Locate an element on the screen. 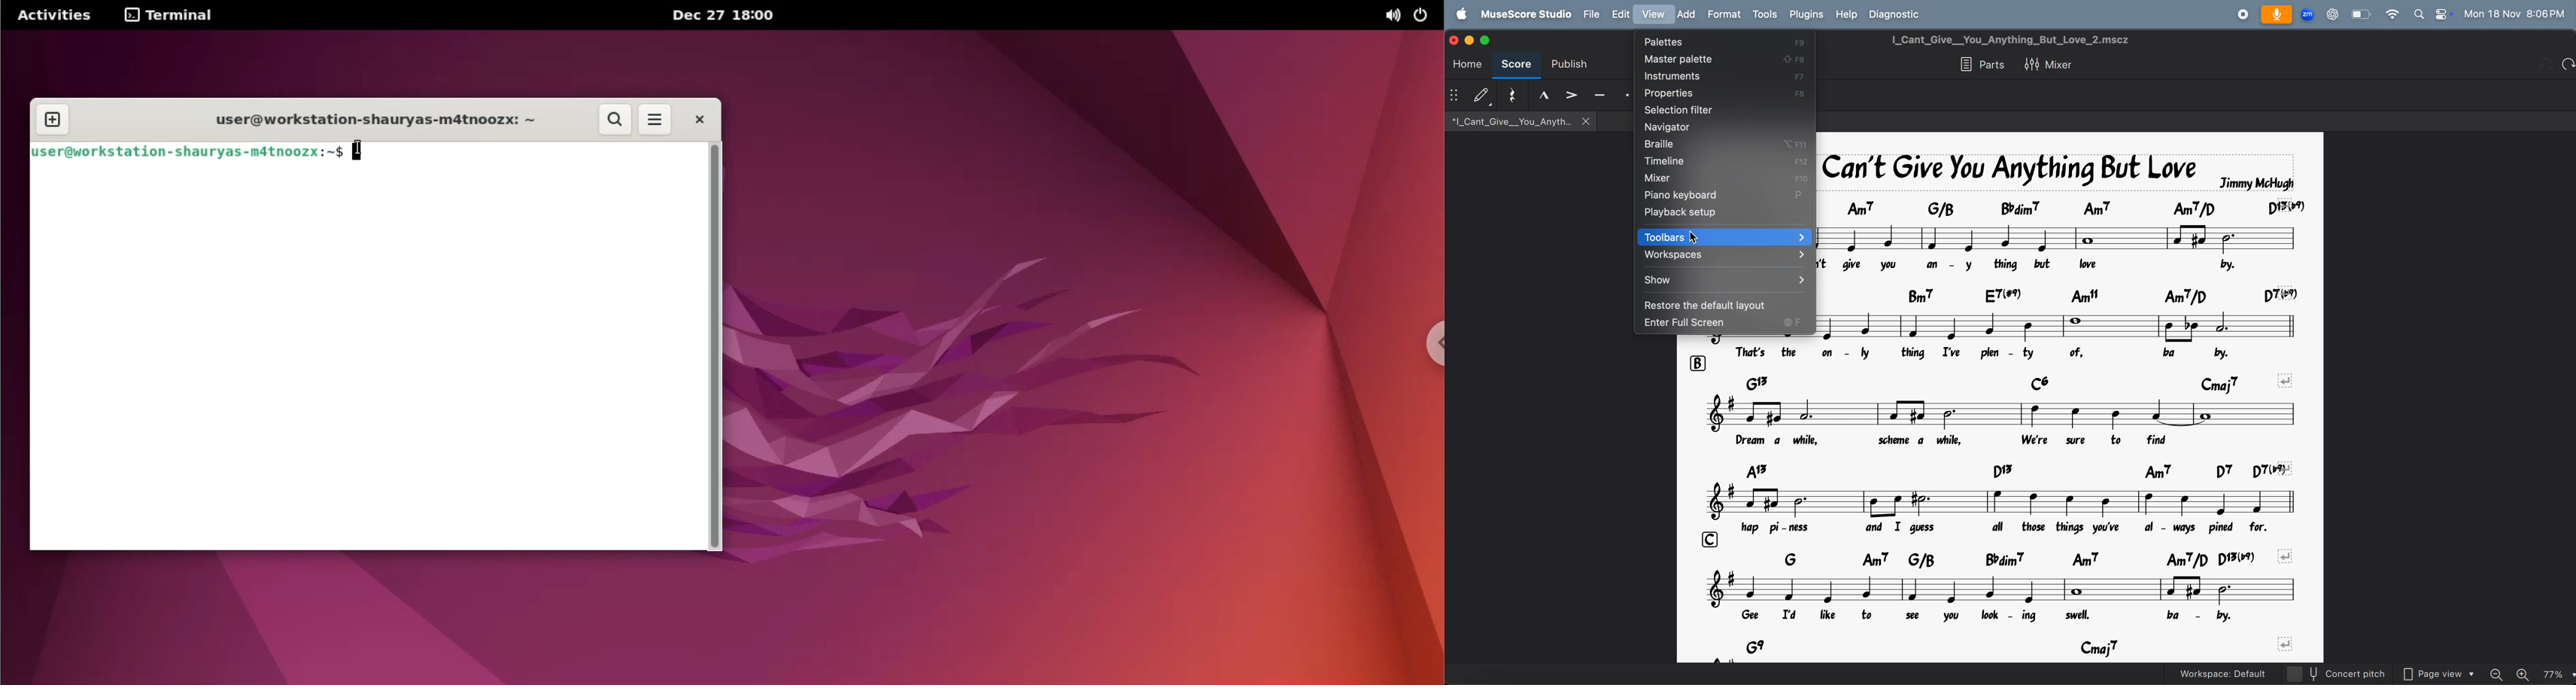 This screenshot has width=2576, height=700. wifi is located at coordinates (2391, 16).